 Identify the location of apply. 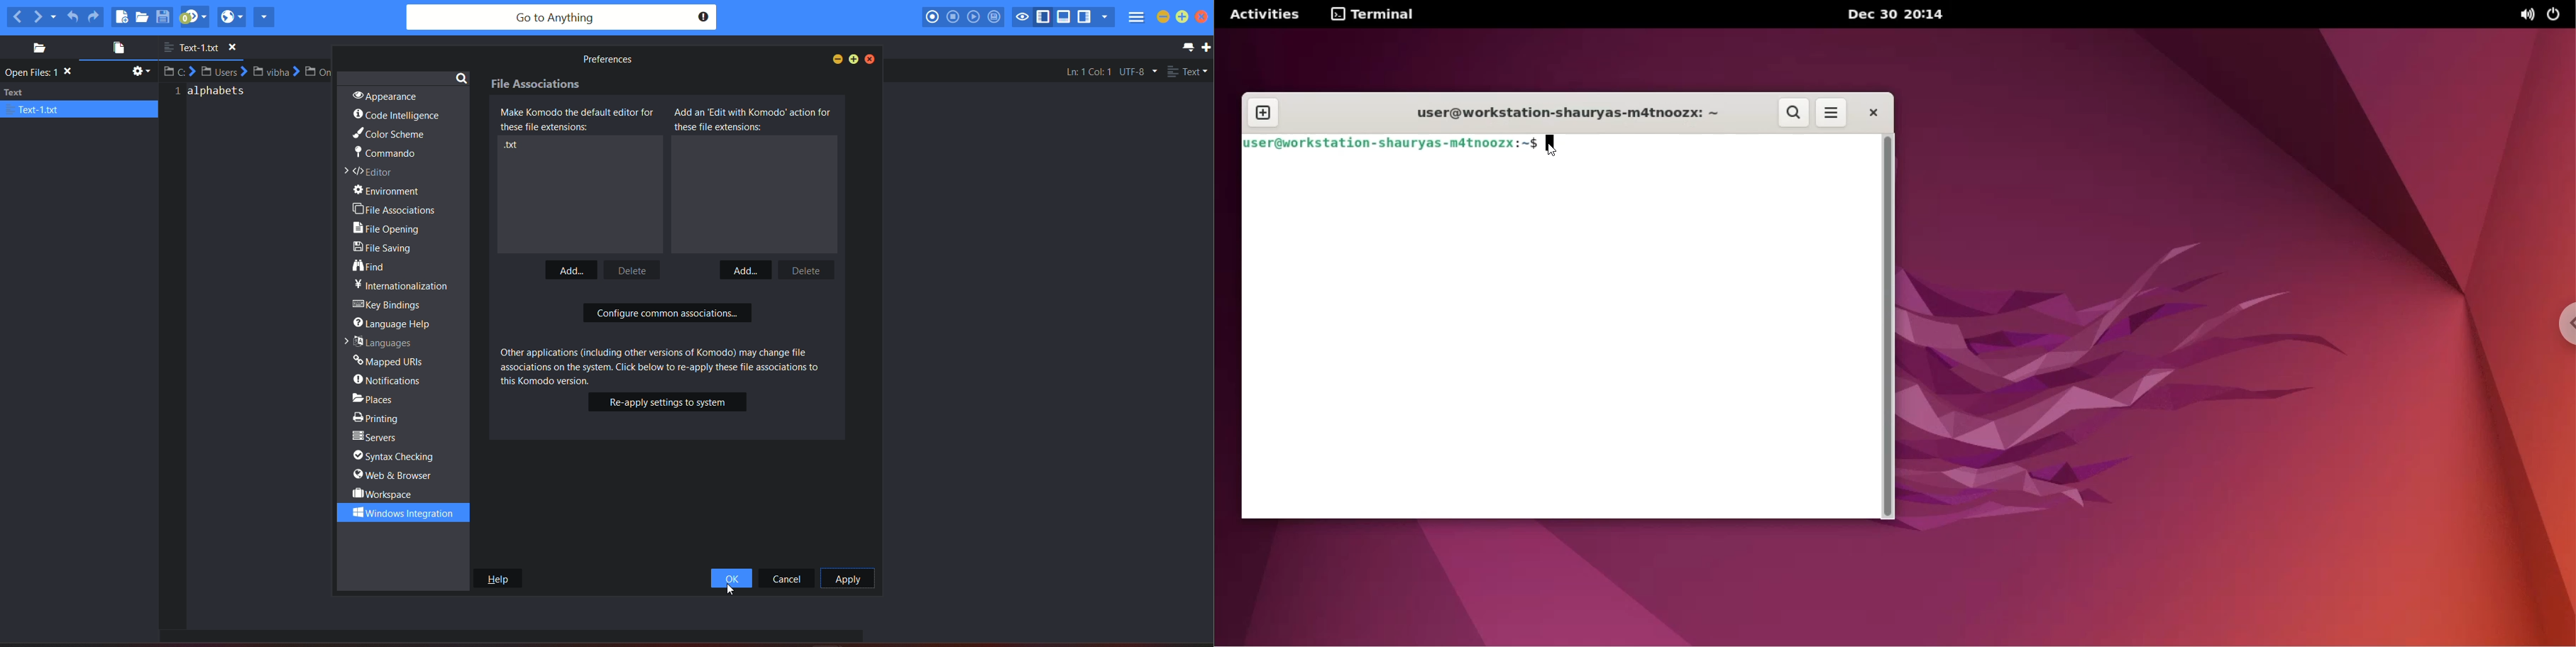
(847, 579).